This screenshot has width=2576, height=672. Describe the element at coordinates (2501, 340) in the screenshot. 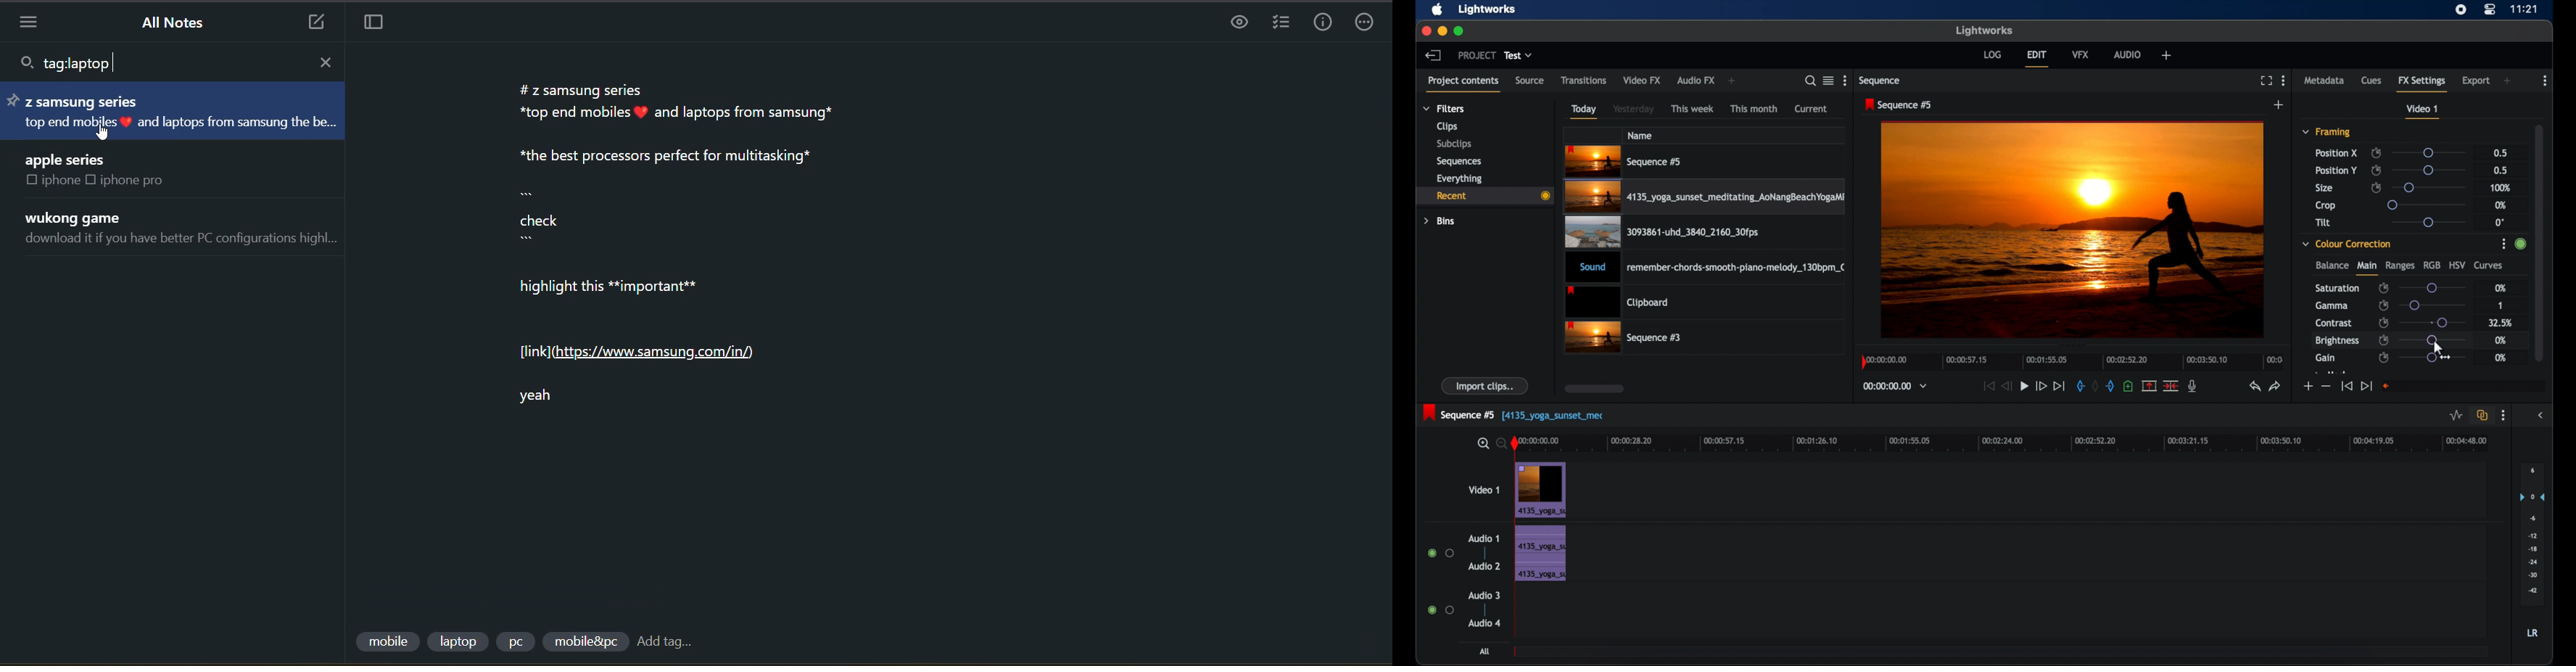

I see `0%` at that location.